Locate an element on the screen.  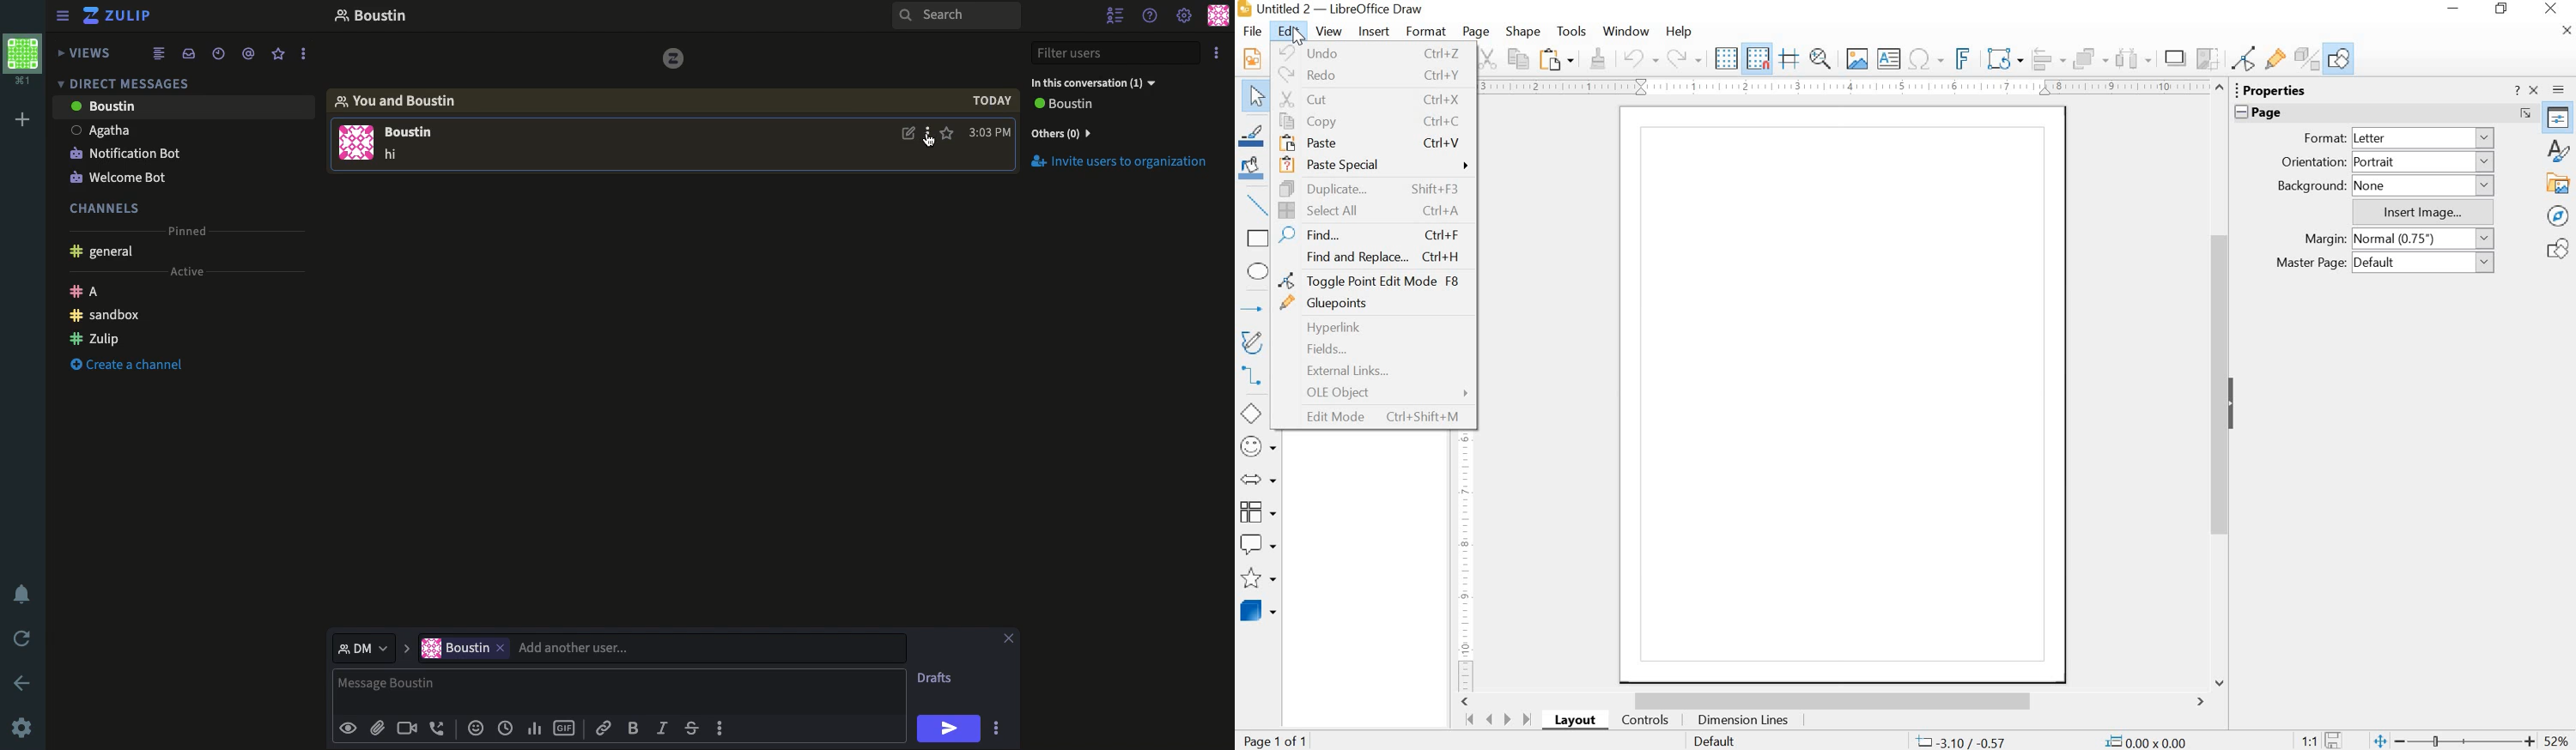
Portrait is located at coordinates (2425, 160).